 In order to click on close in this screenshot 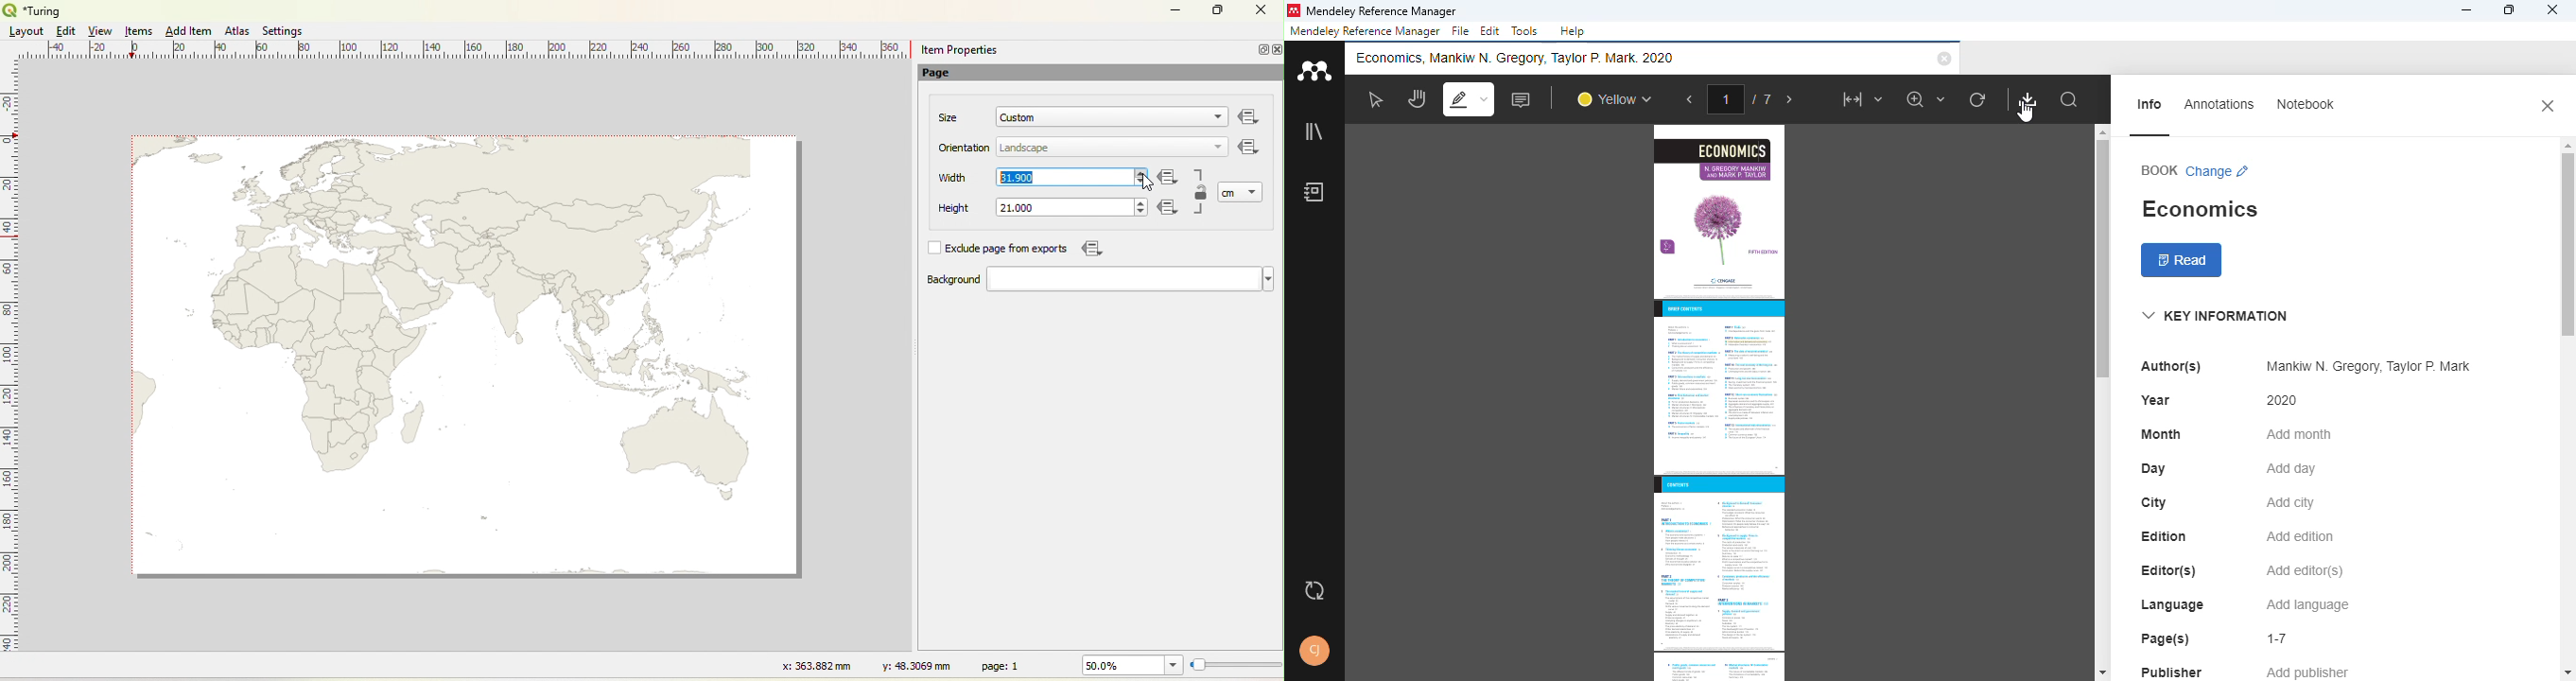, I will do `click(2553, 10)`.